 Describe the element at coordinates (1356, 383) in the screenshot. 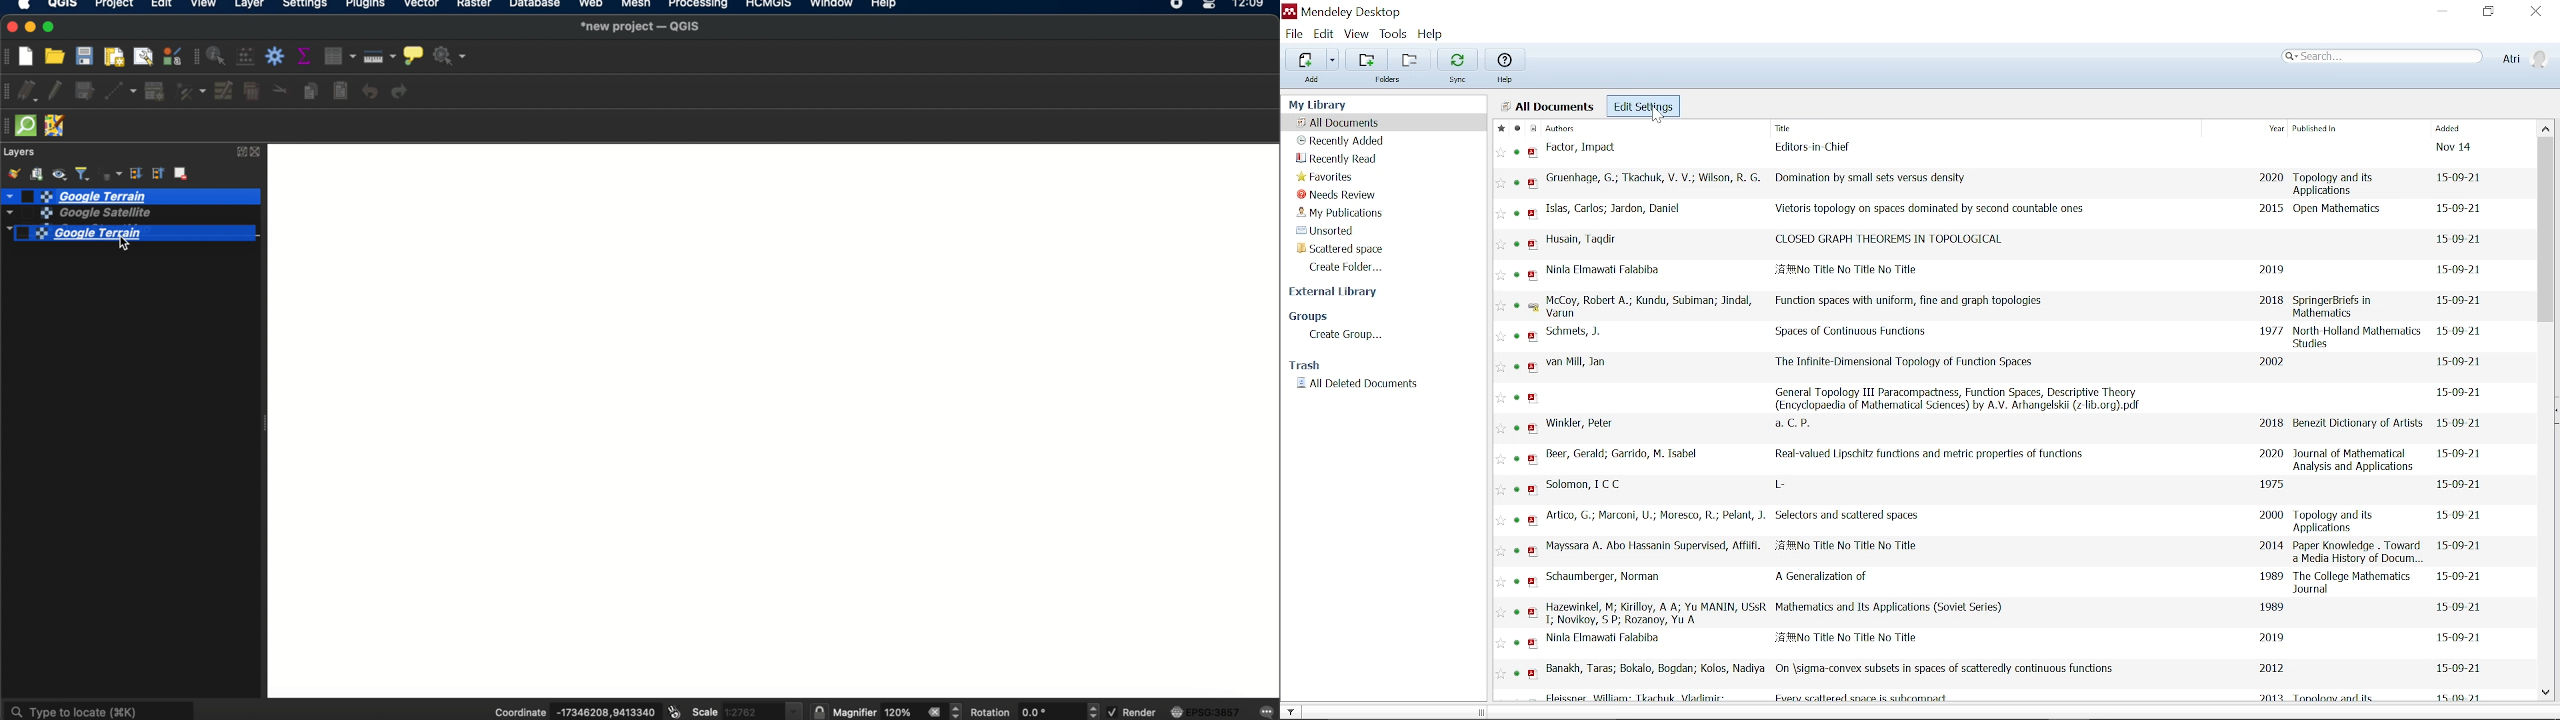

I see `All deleted documents` at that location.